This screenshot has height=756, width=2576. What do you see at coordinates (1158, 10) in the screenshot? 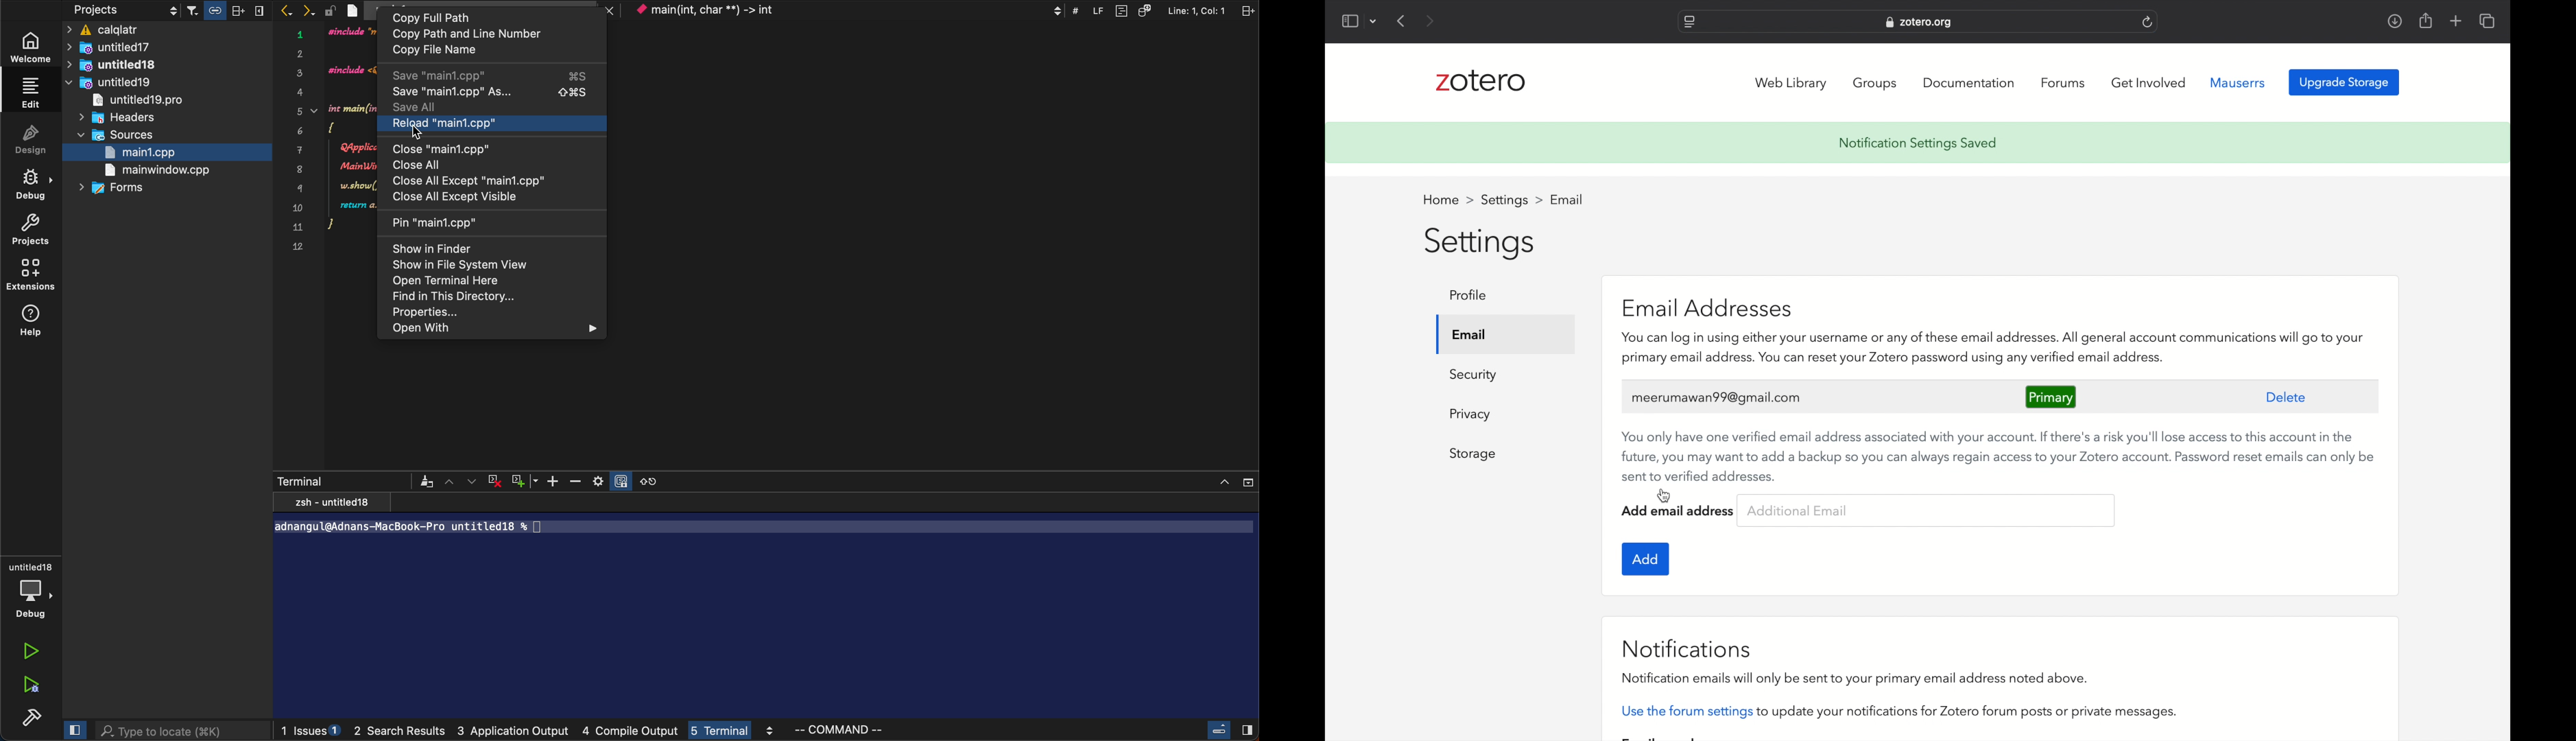
I see `` at bounding box center [1158, 10].